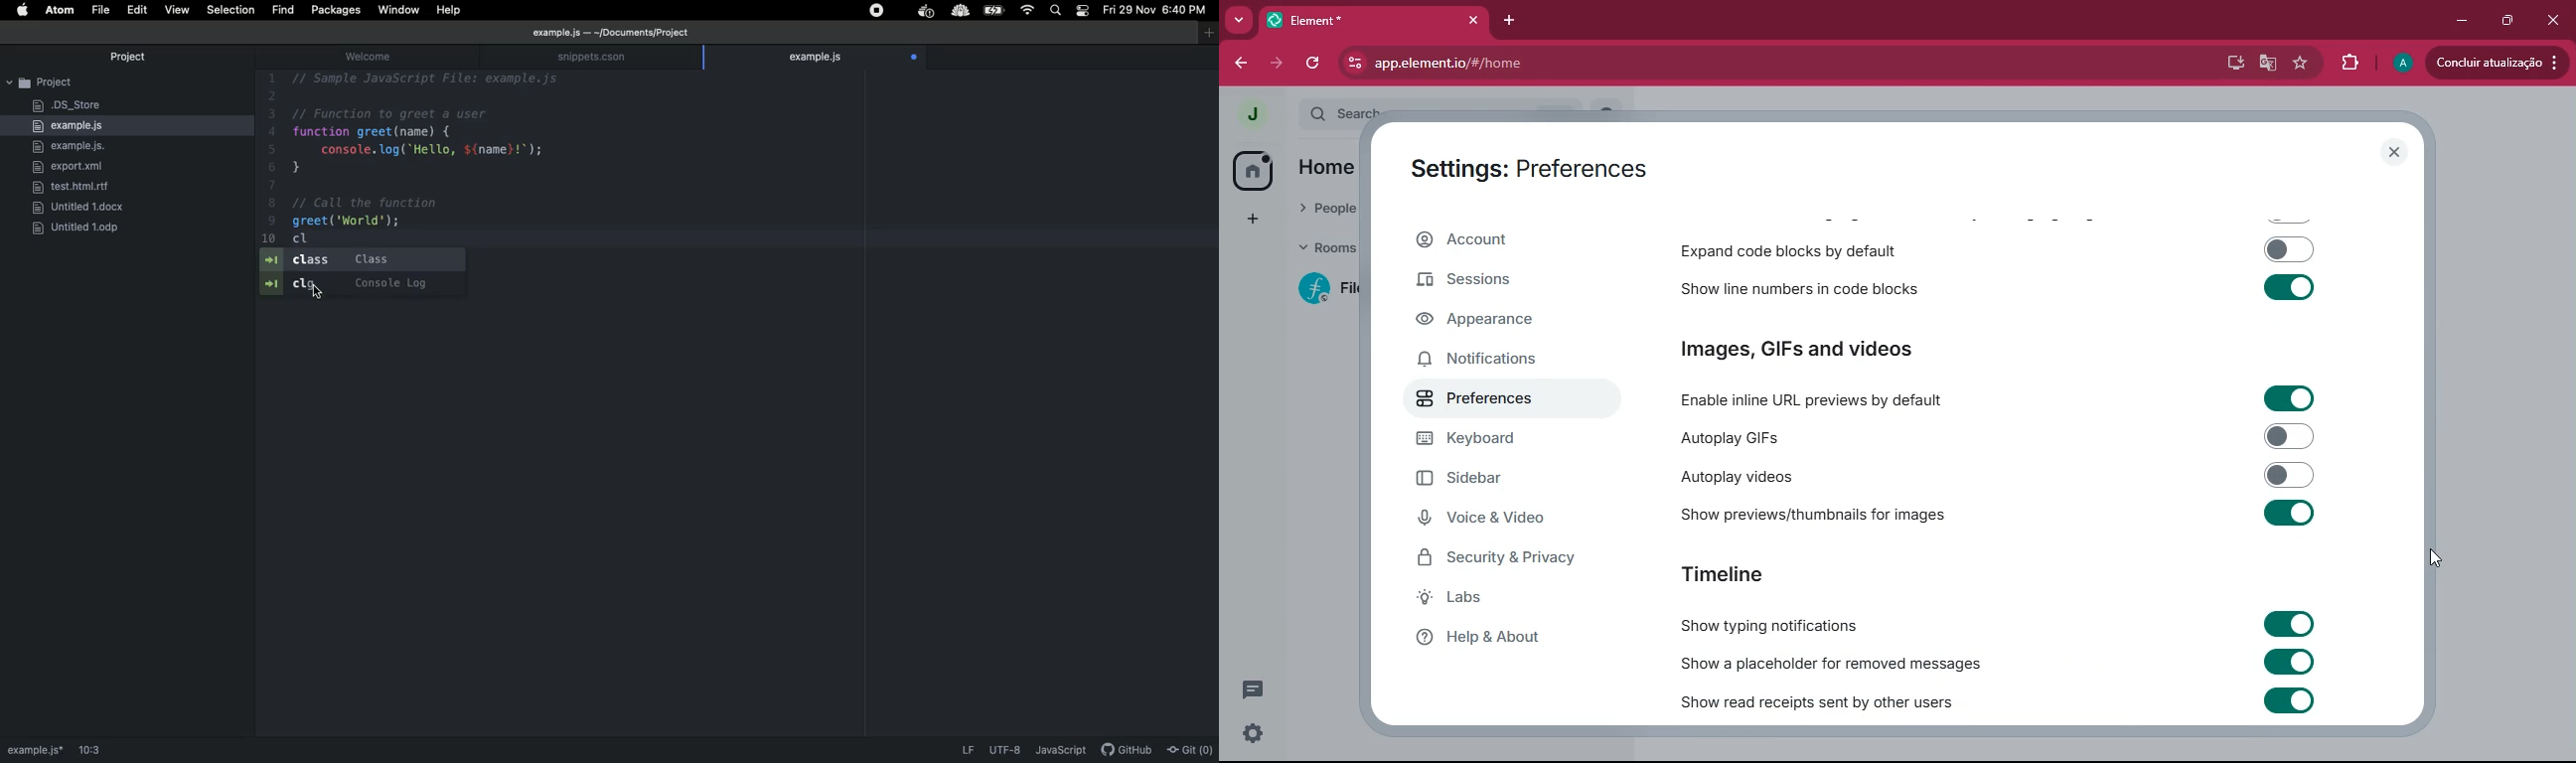 This screenshot has height=784, width=2576. What do you see at coordinates (2402, 65) in the screenshot?
I see `profile picture` at bounding box center [2402, 65].